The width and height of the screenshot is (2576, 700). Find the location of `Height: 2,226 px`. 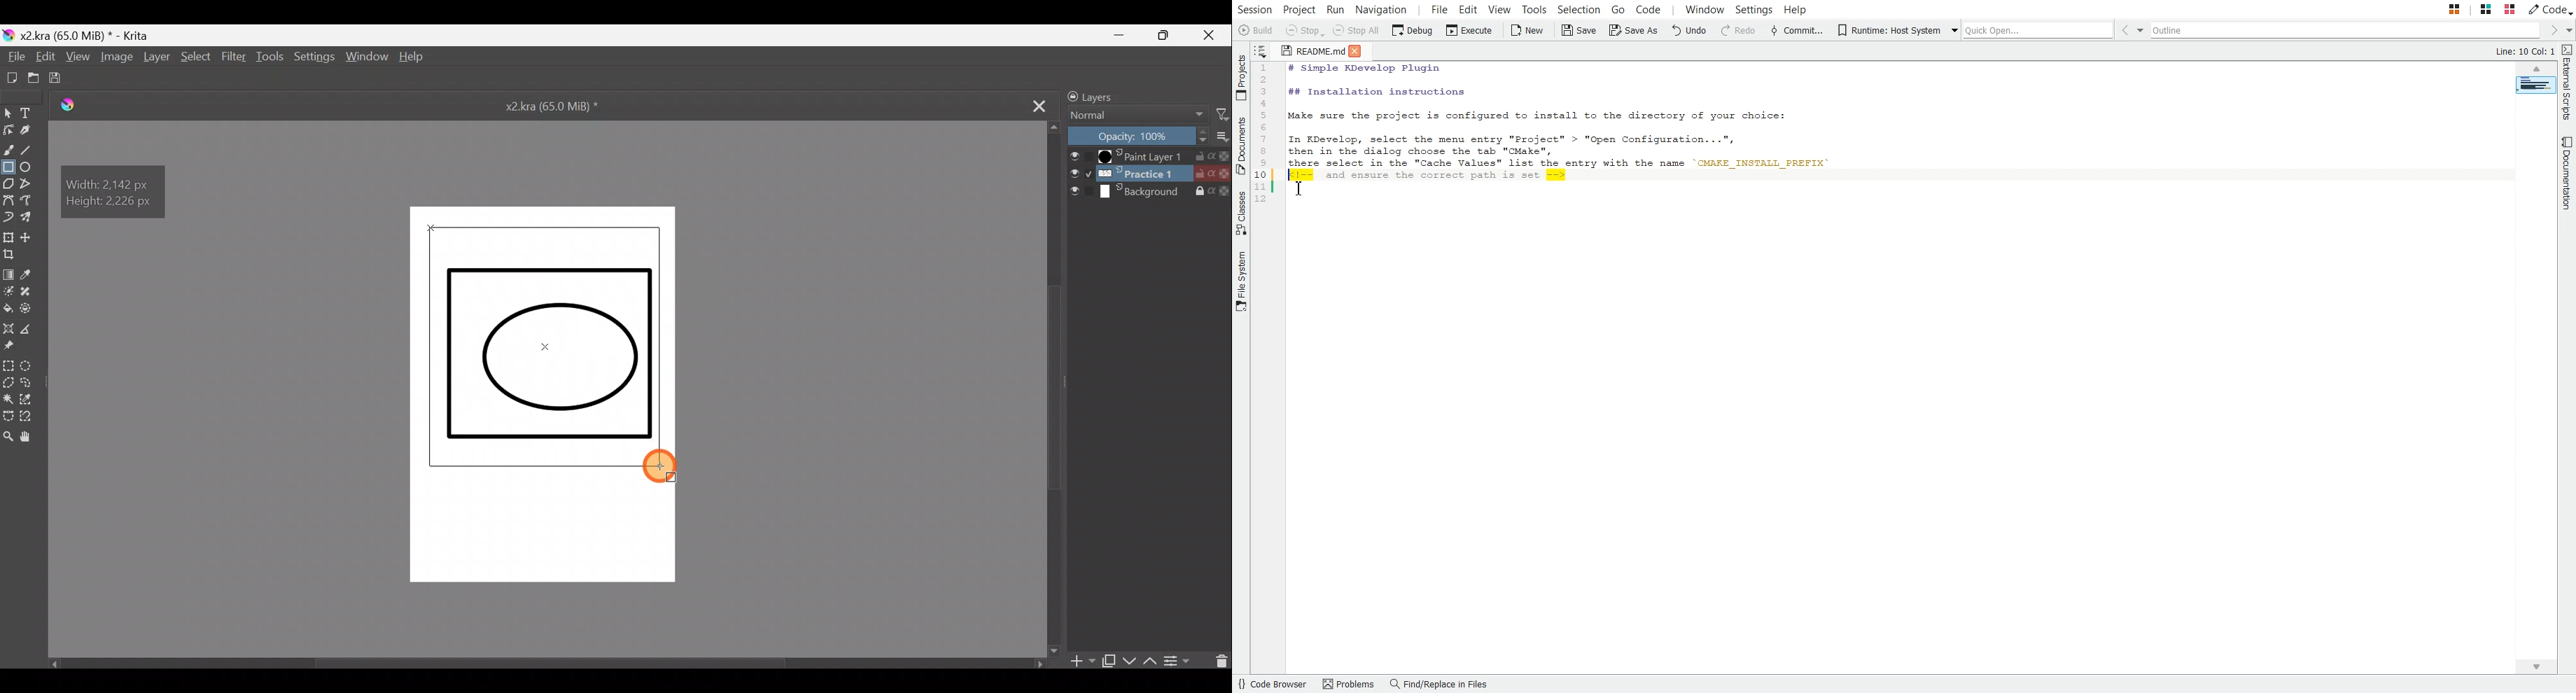

Height: 2,226 px is located at coordinates (112, 205).